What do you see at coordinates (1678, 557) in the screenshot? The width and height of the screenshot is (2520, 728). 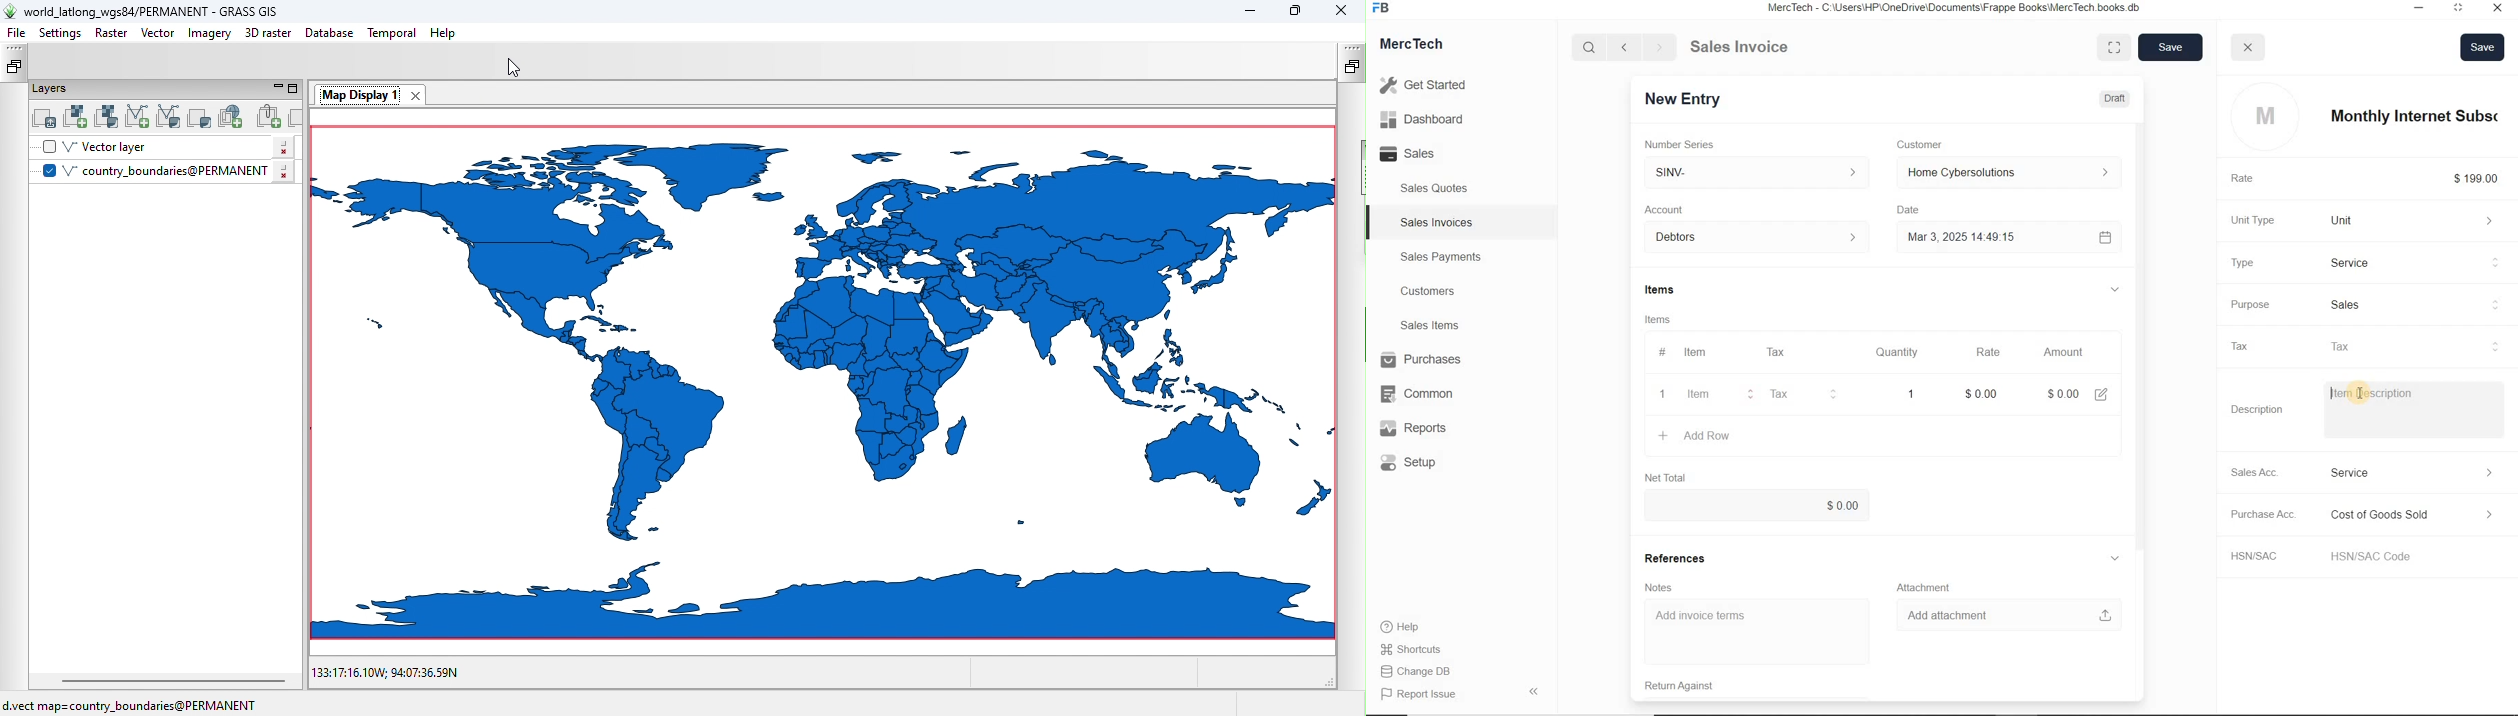 I see `References` at bounding box center [1678, 557].